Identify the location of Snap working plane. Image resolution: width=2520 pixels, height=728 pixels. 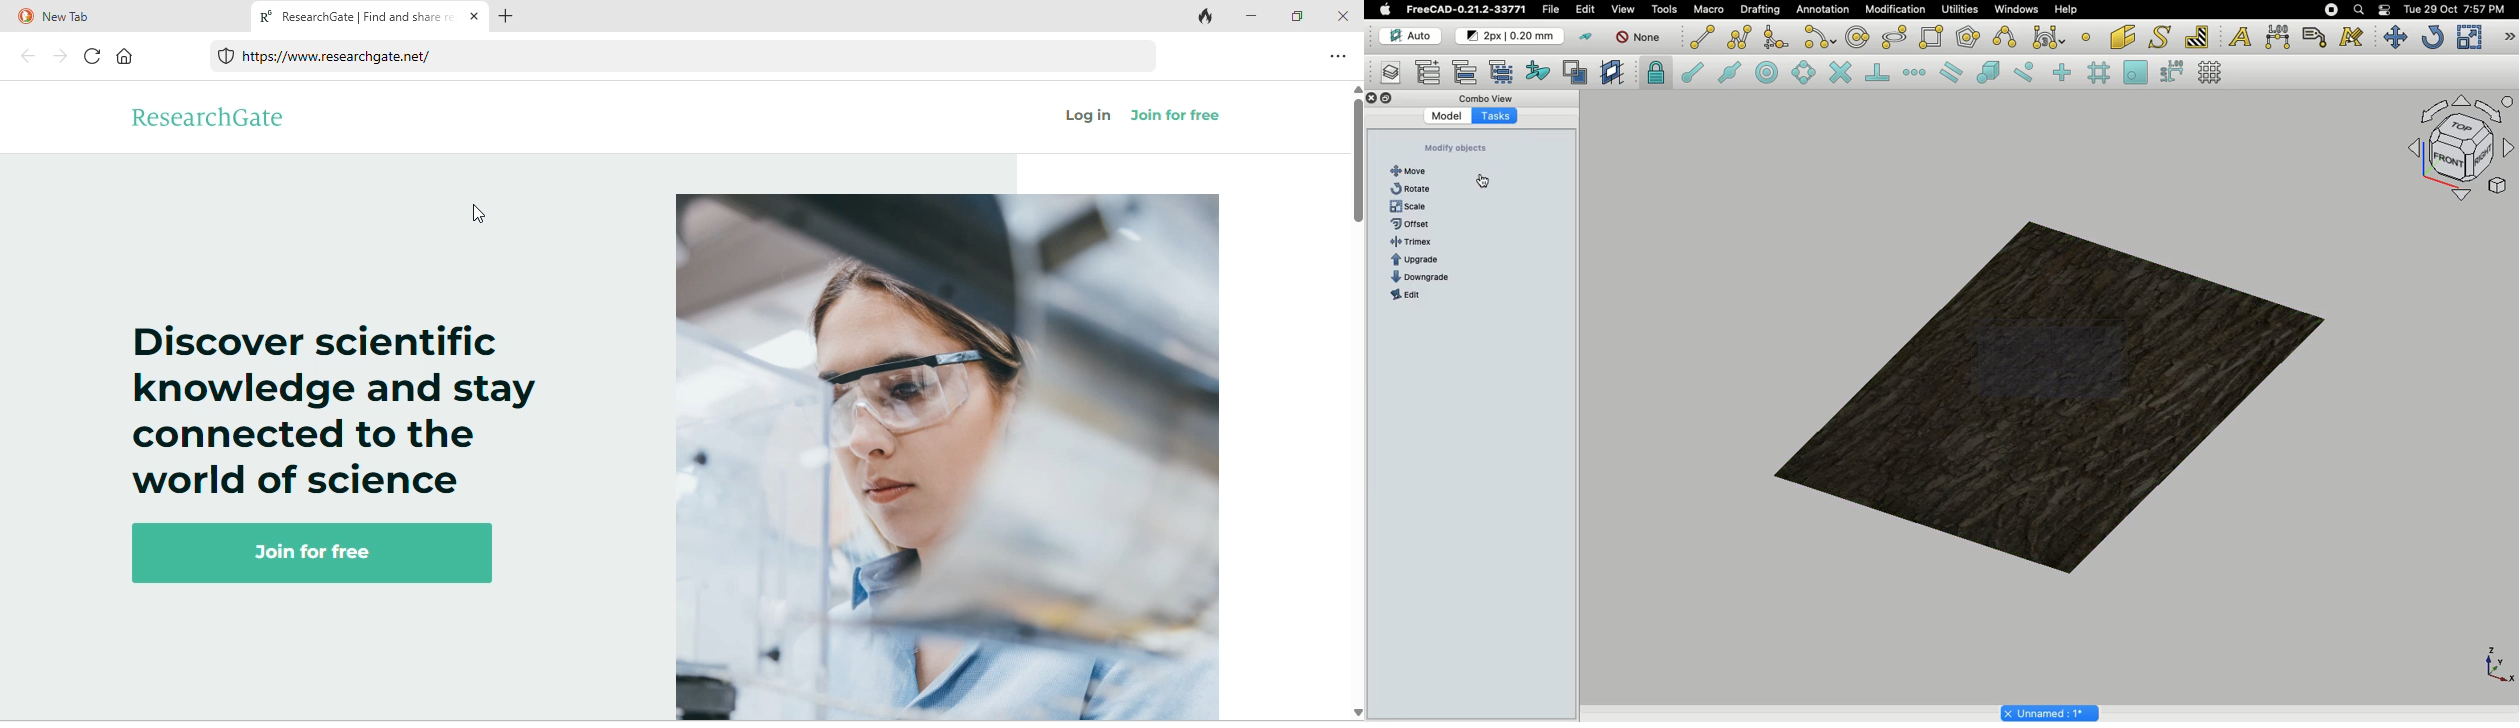
(2136, 74).